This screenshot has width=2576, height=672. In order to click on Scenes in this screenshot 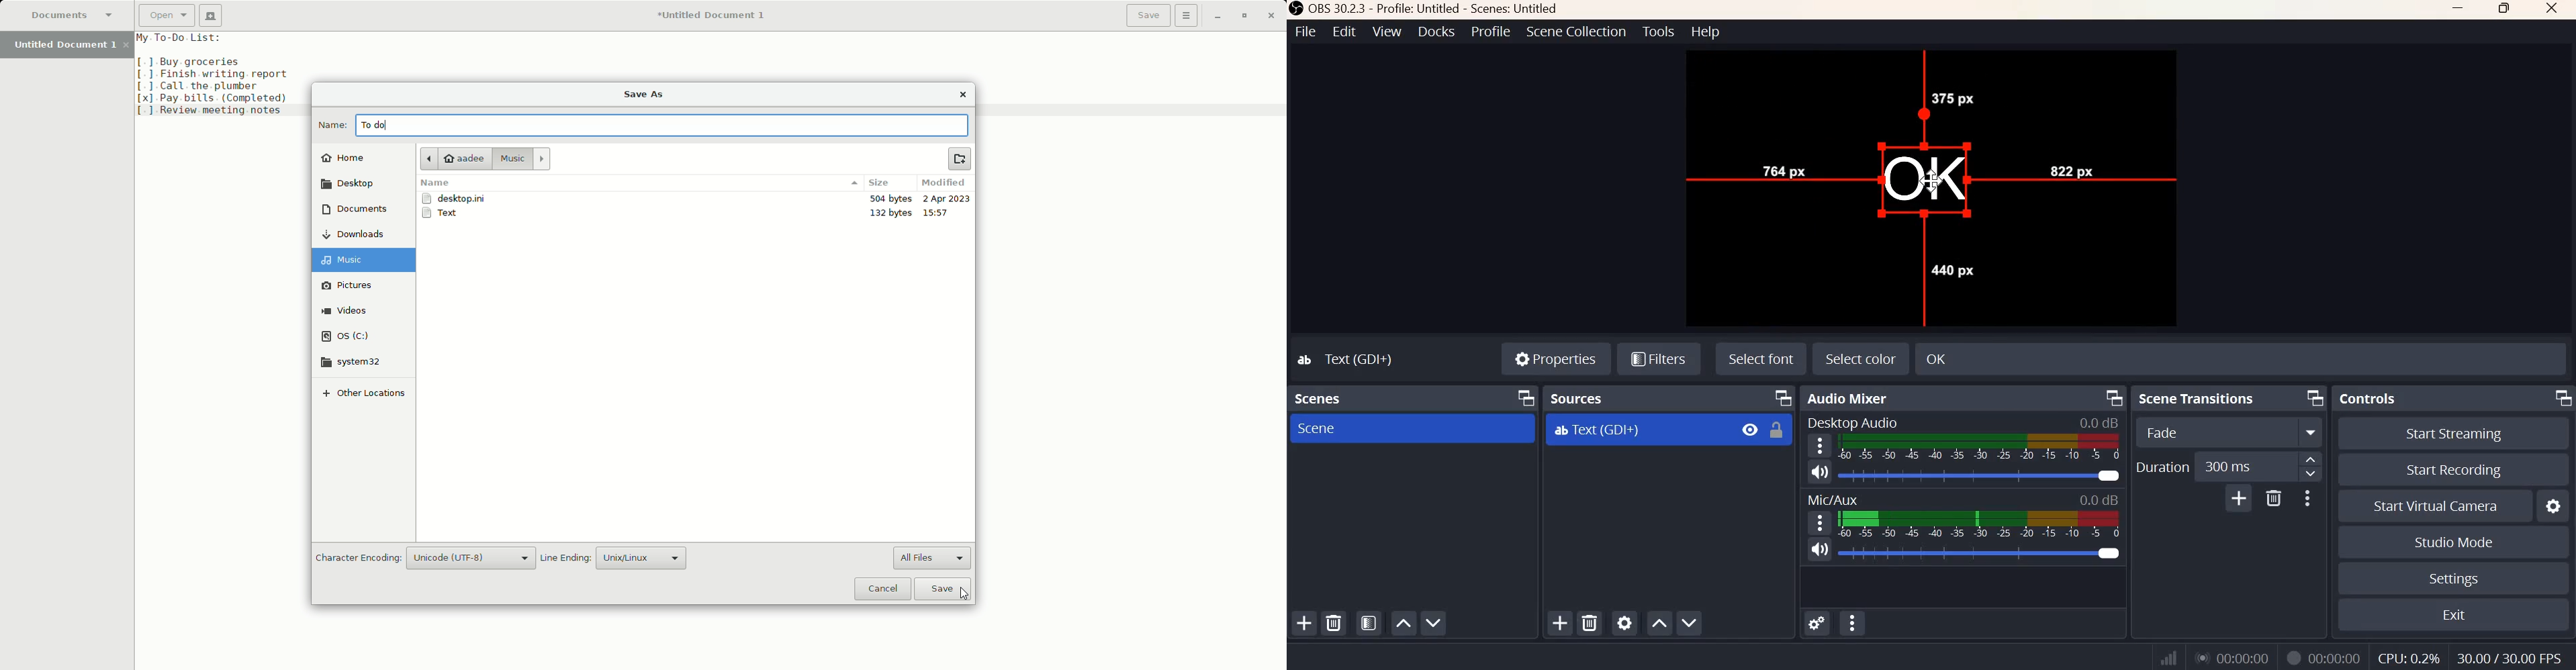, I will do `click(1322, 398)`.